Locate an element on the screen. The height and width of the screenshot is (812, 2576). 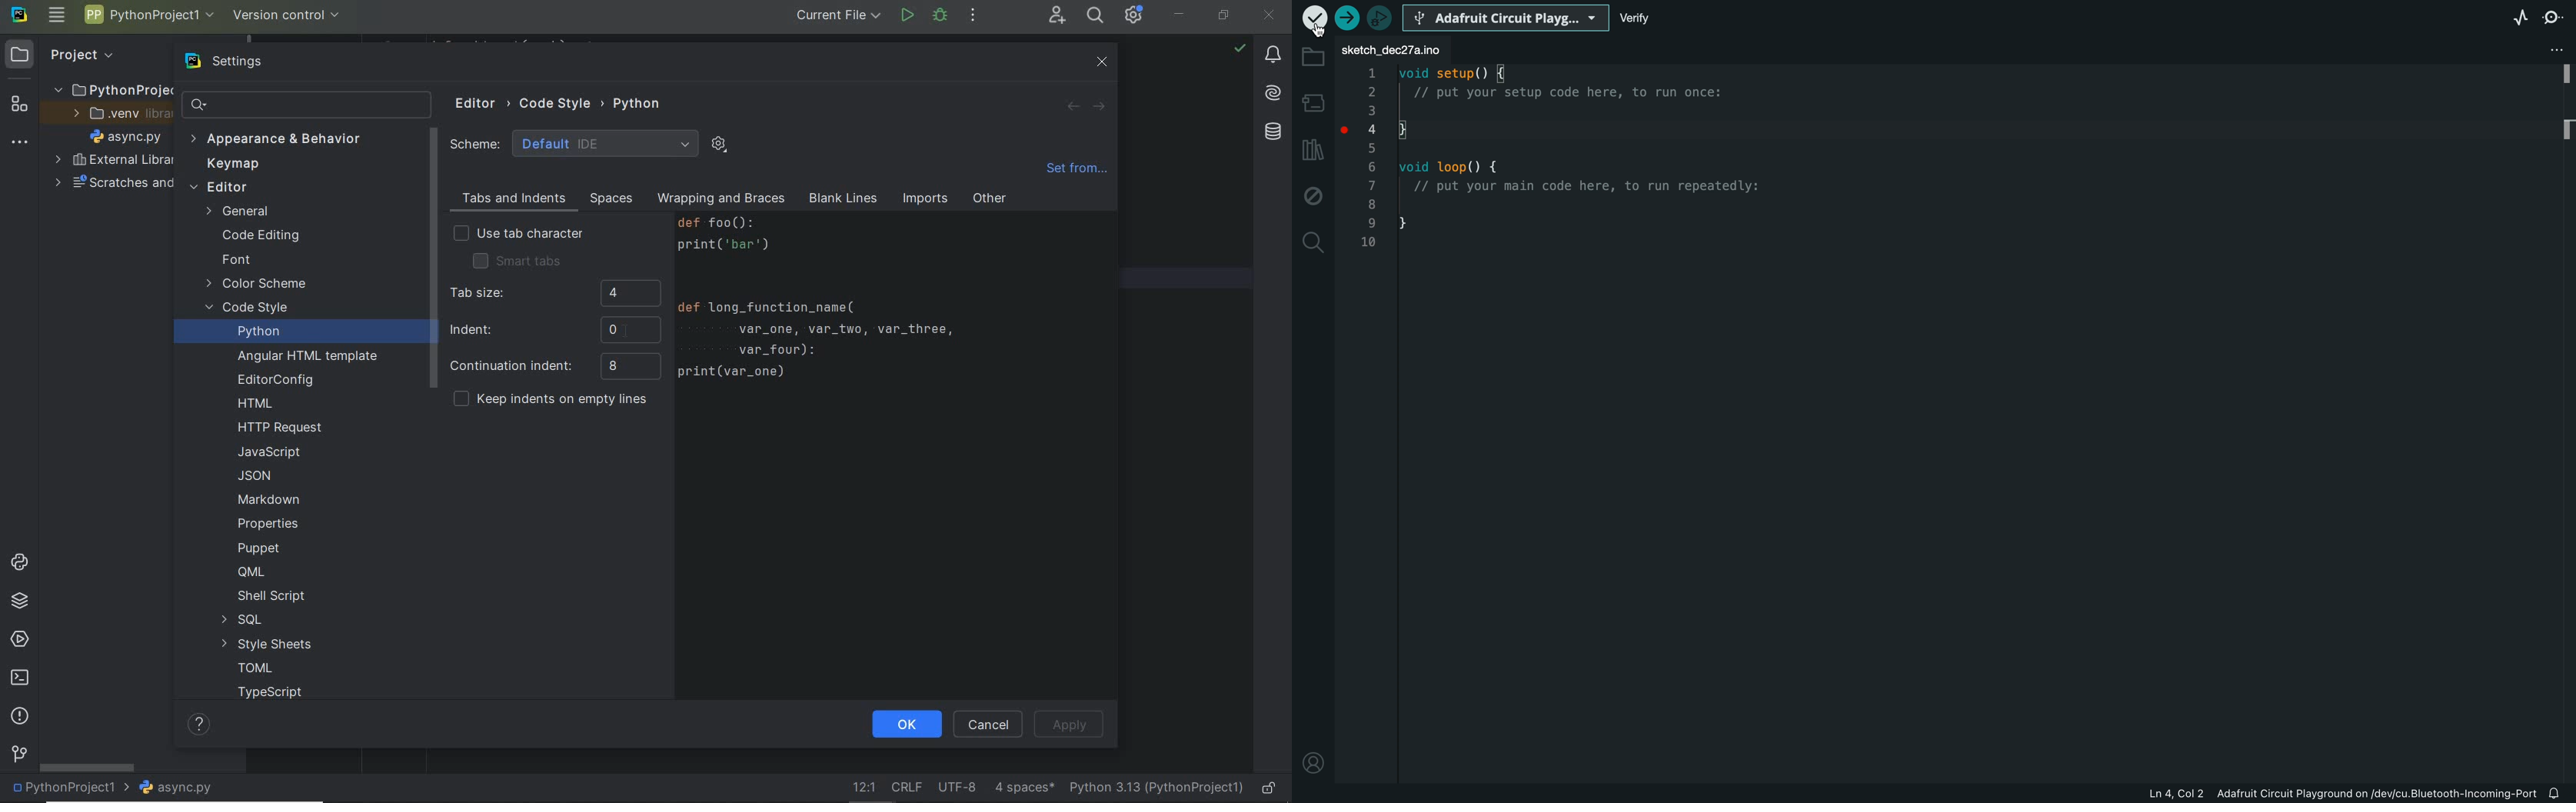
Font is located at coordinates (235, 260).